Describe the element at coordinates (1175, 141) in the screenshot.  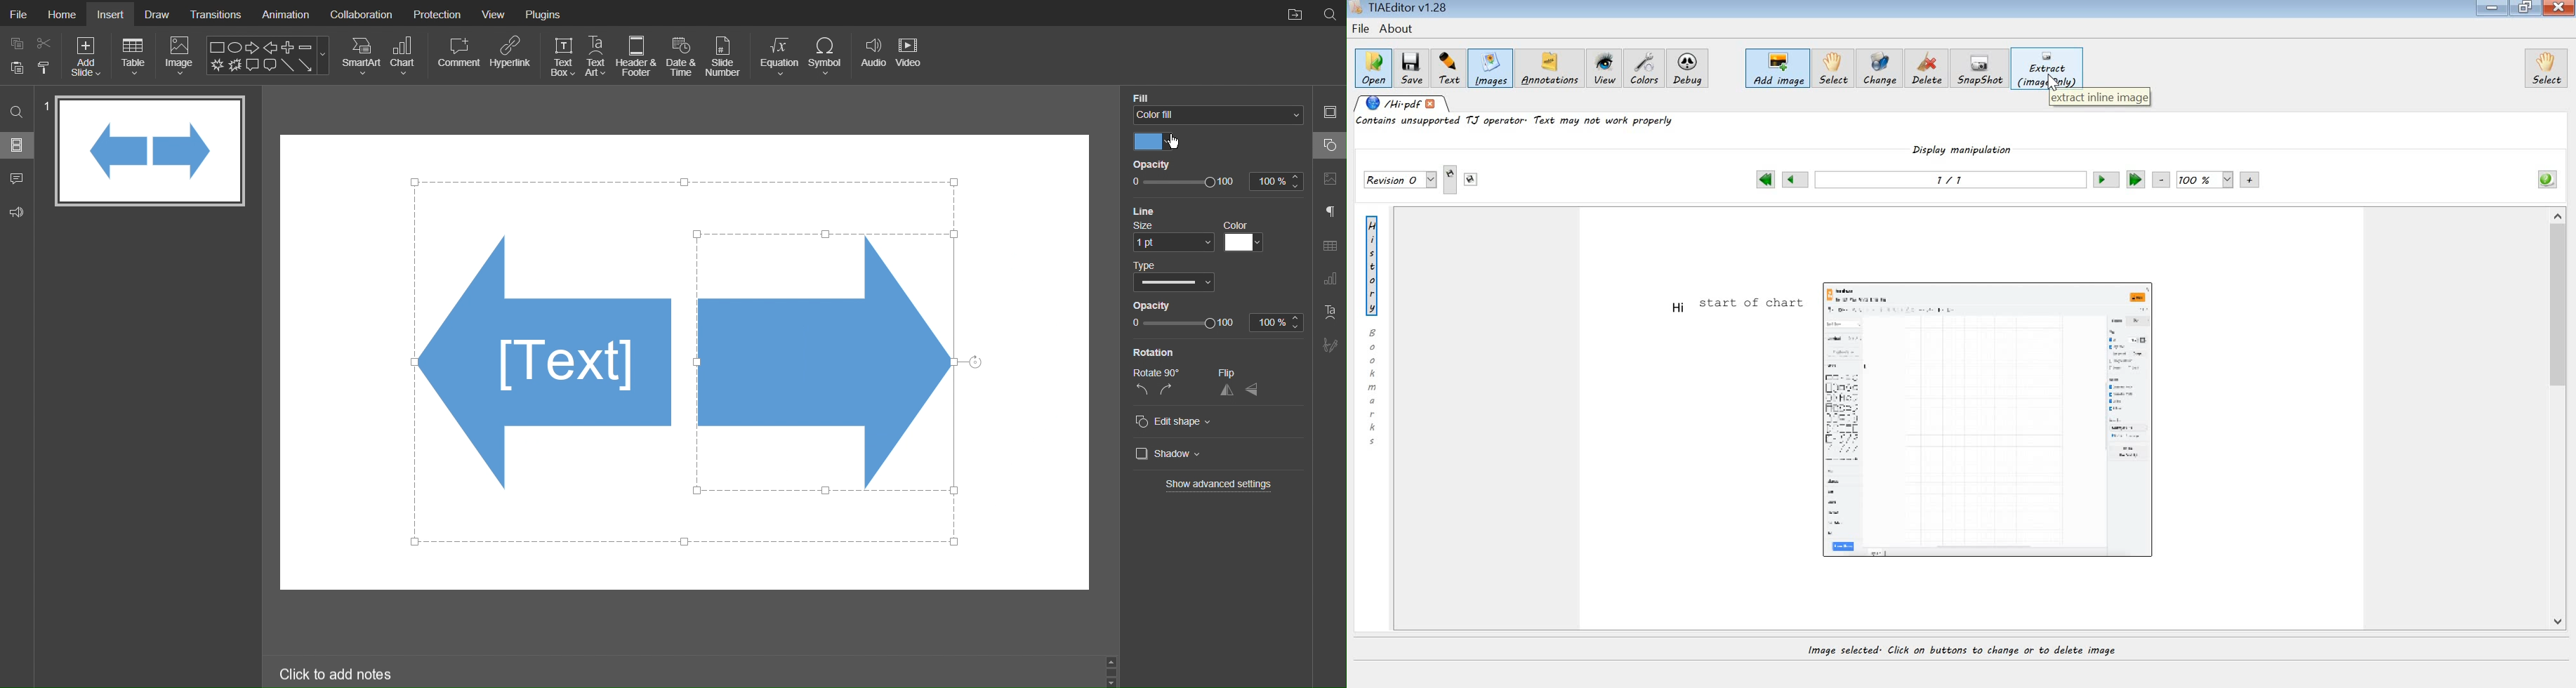
I see `cursor` at that location.